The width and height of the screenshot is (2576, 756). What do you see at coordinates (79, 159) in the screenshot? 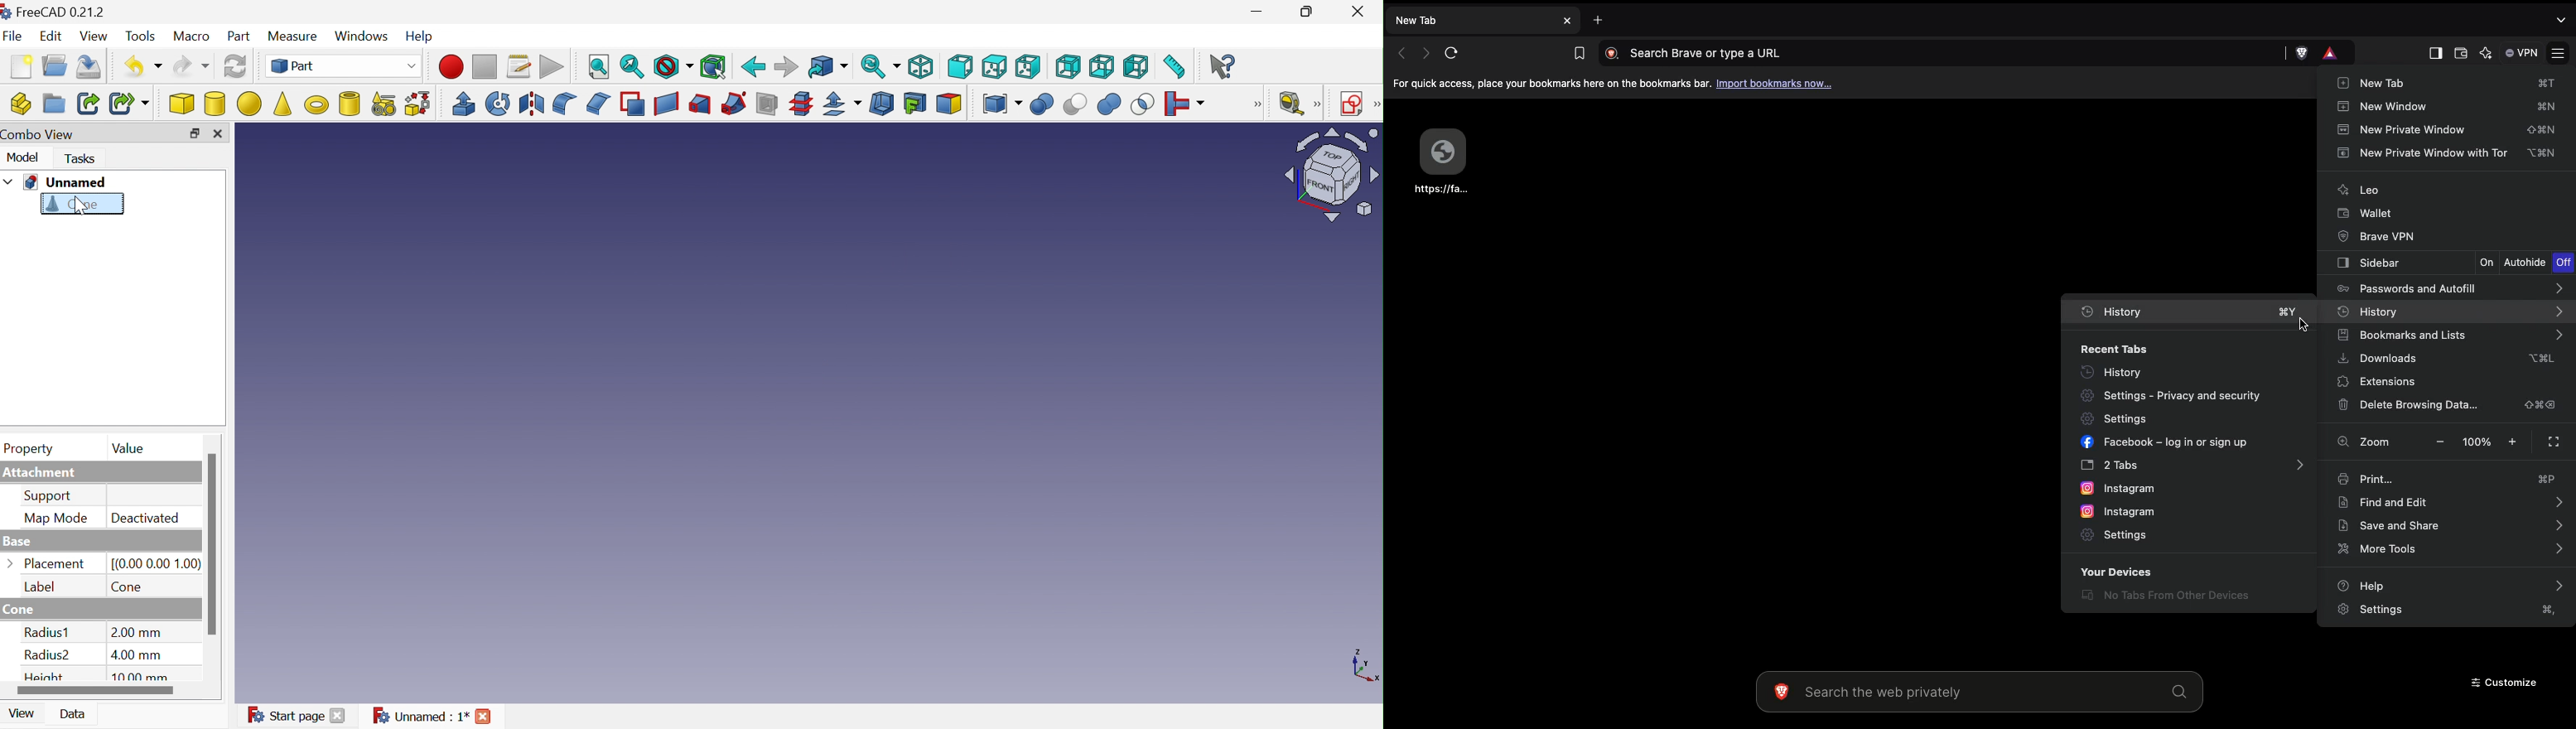
I see `Tasks` at bounding box center [79, 159].